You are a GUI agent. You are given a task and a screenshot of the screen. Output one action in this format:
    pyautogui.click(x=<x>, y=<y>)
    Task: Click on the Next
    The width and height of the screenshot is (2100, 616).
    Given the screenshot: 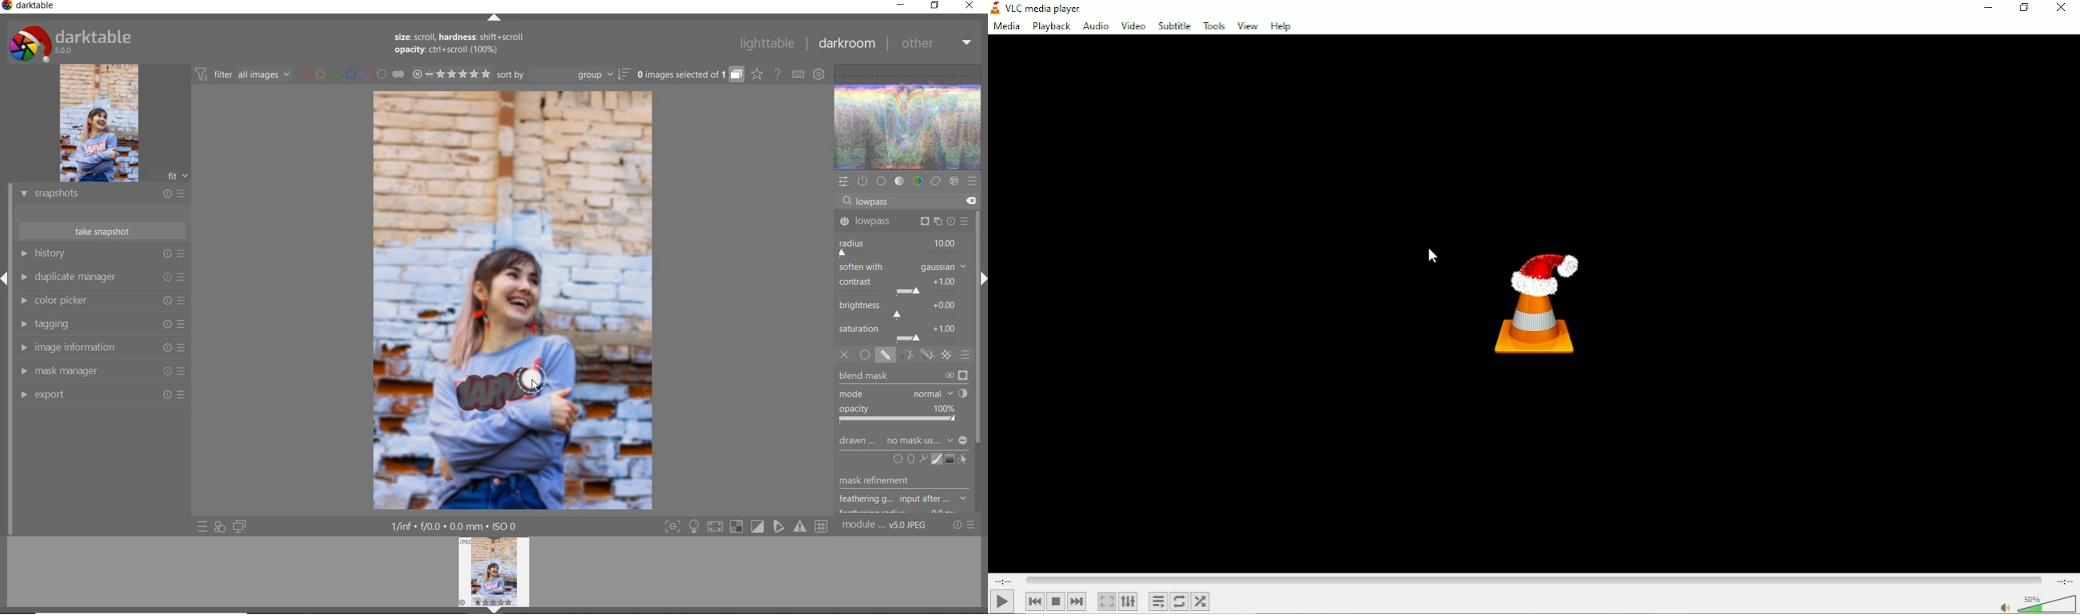 What is the action you would take?
    pyautogui.click(x=1078, y=602)
    